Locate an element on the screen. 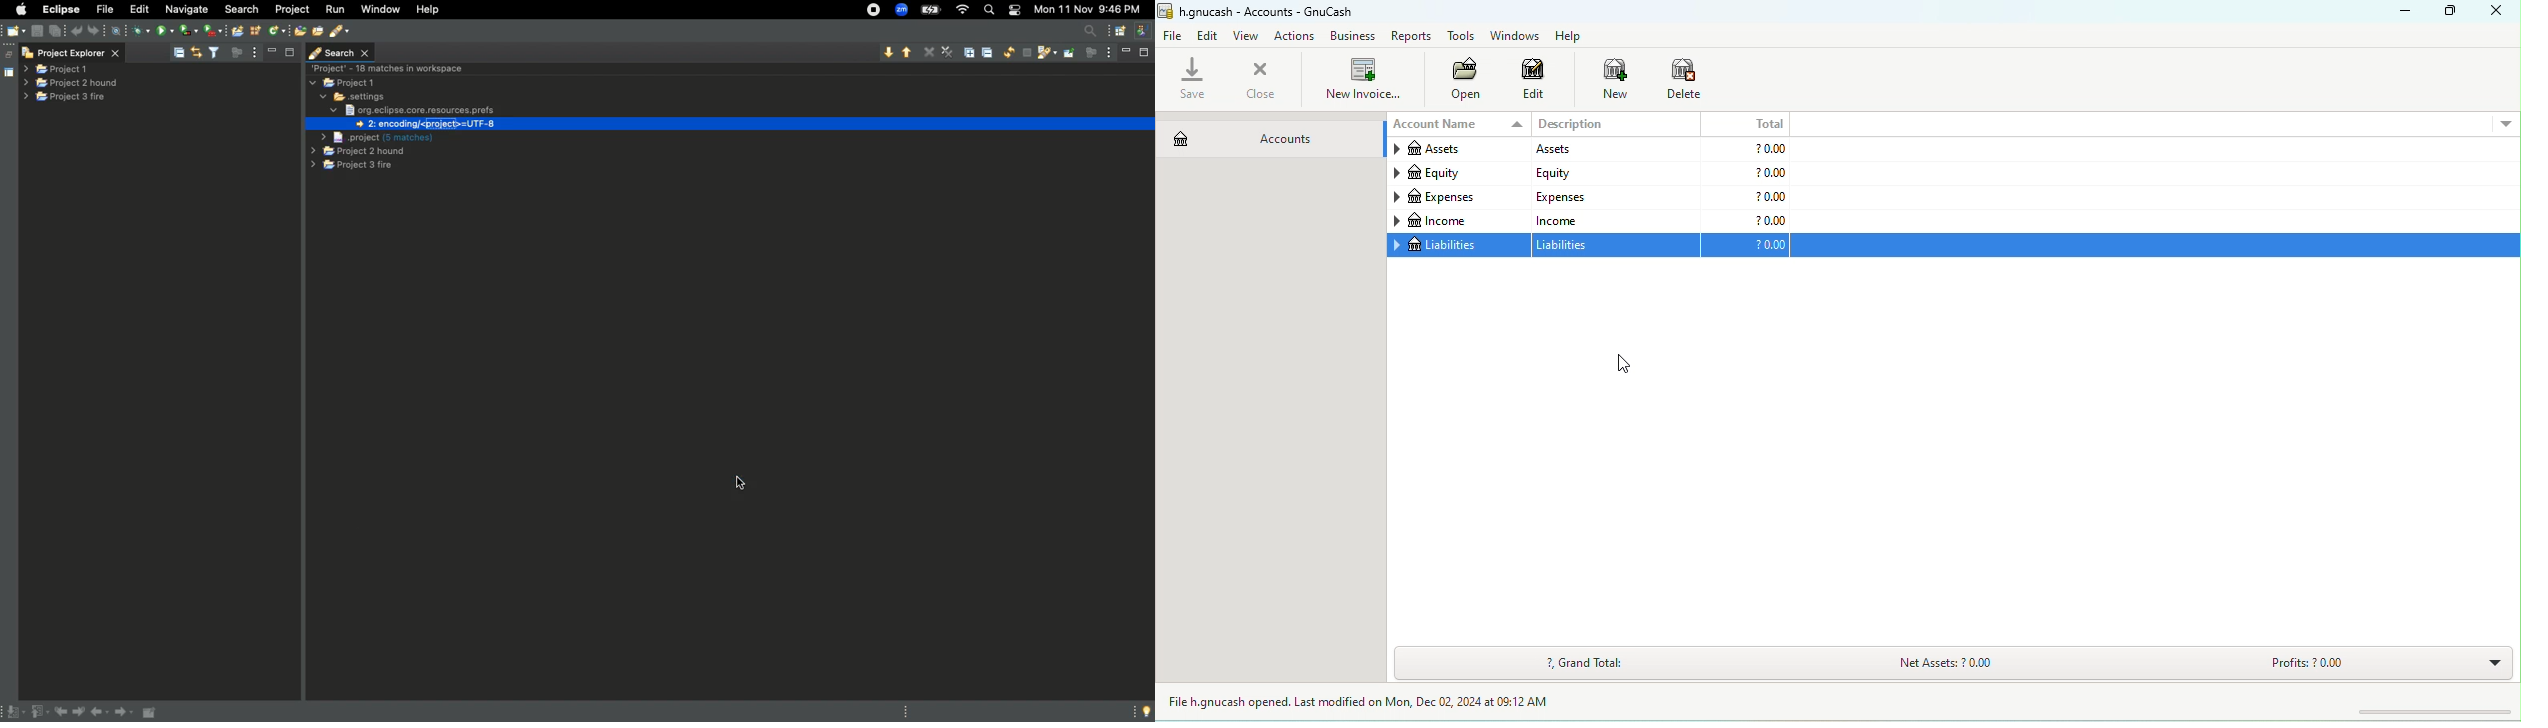 The image size is (2548, 728). assets is located at coordinates (1611, 150).